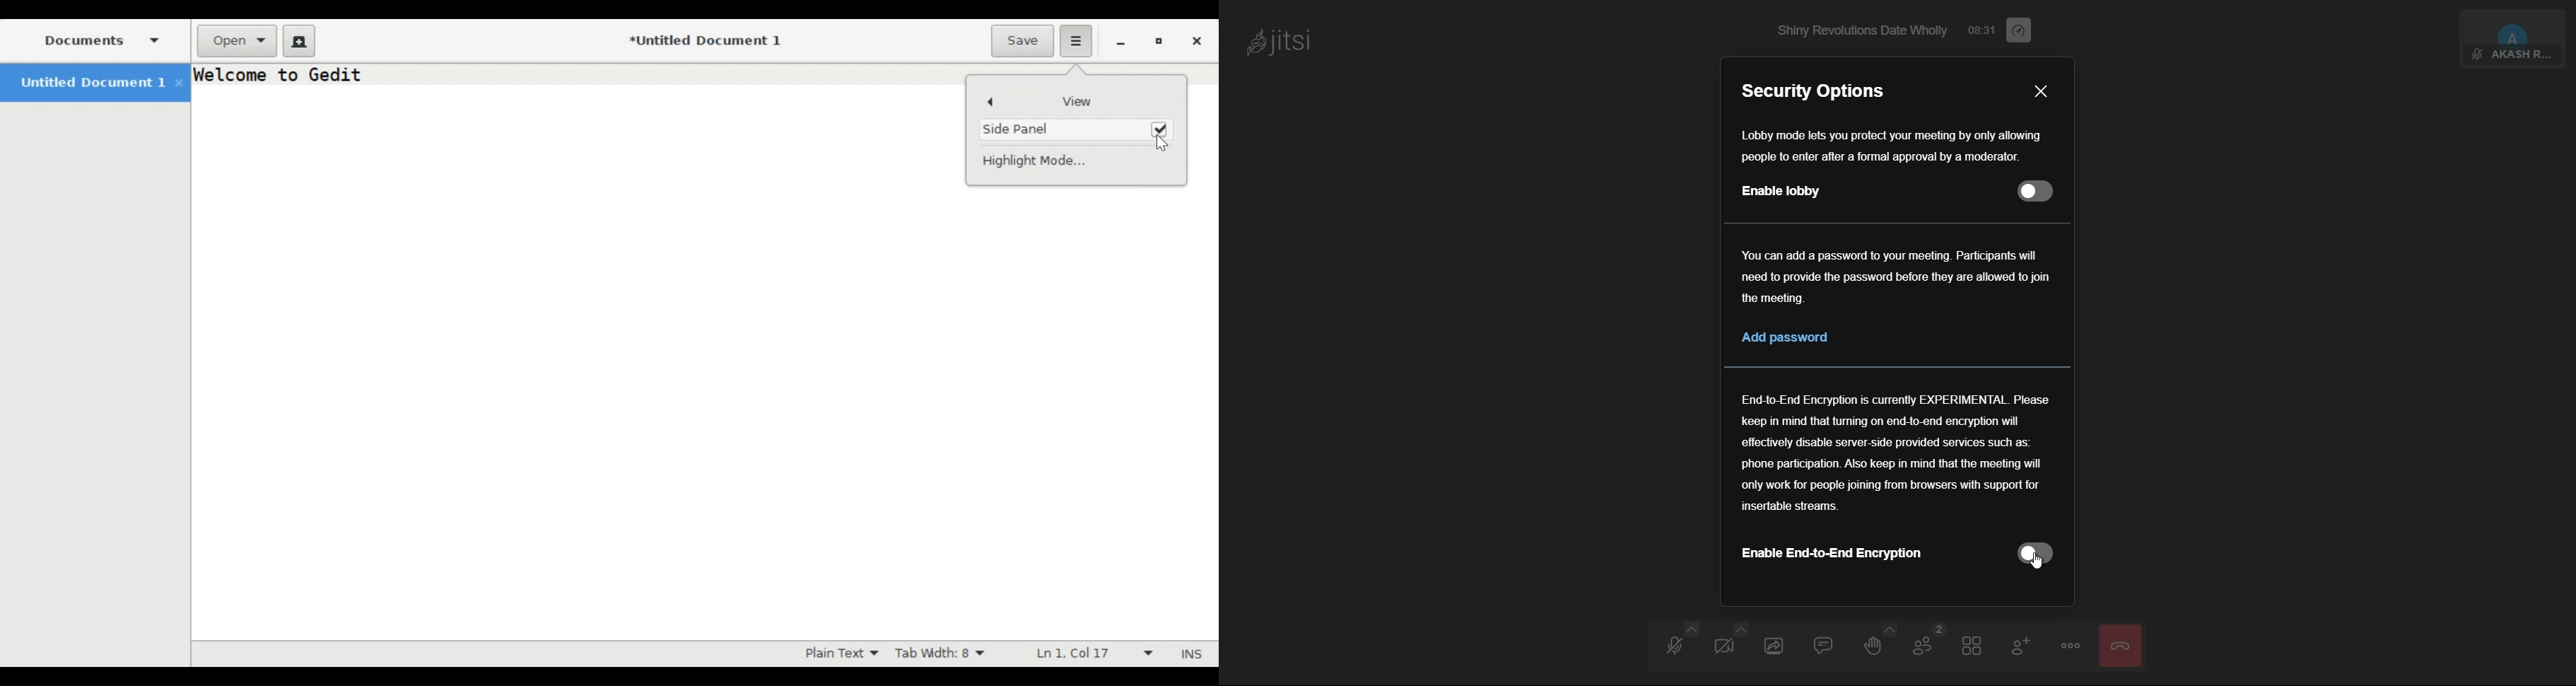 The width and height of the screenshot is (2576, 700). Describe the element at coordinates (1077, 41) in the screenshot. I see `Application menu` at that location.